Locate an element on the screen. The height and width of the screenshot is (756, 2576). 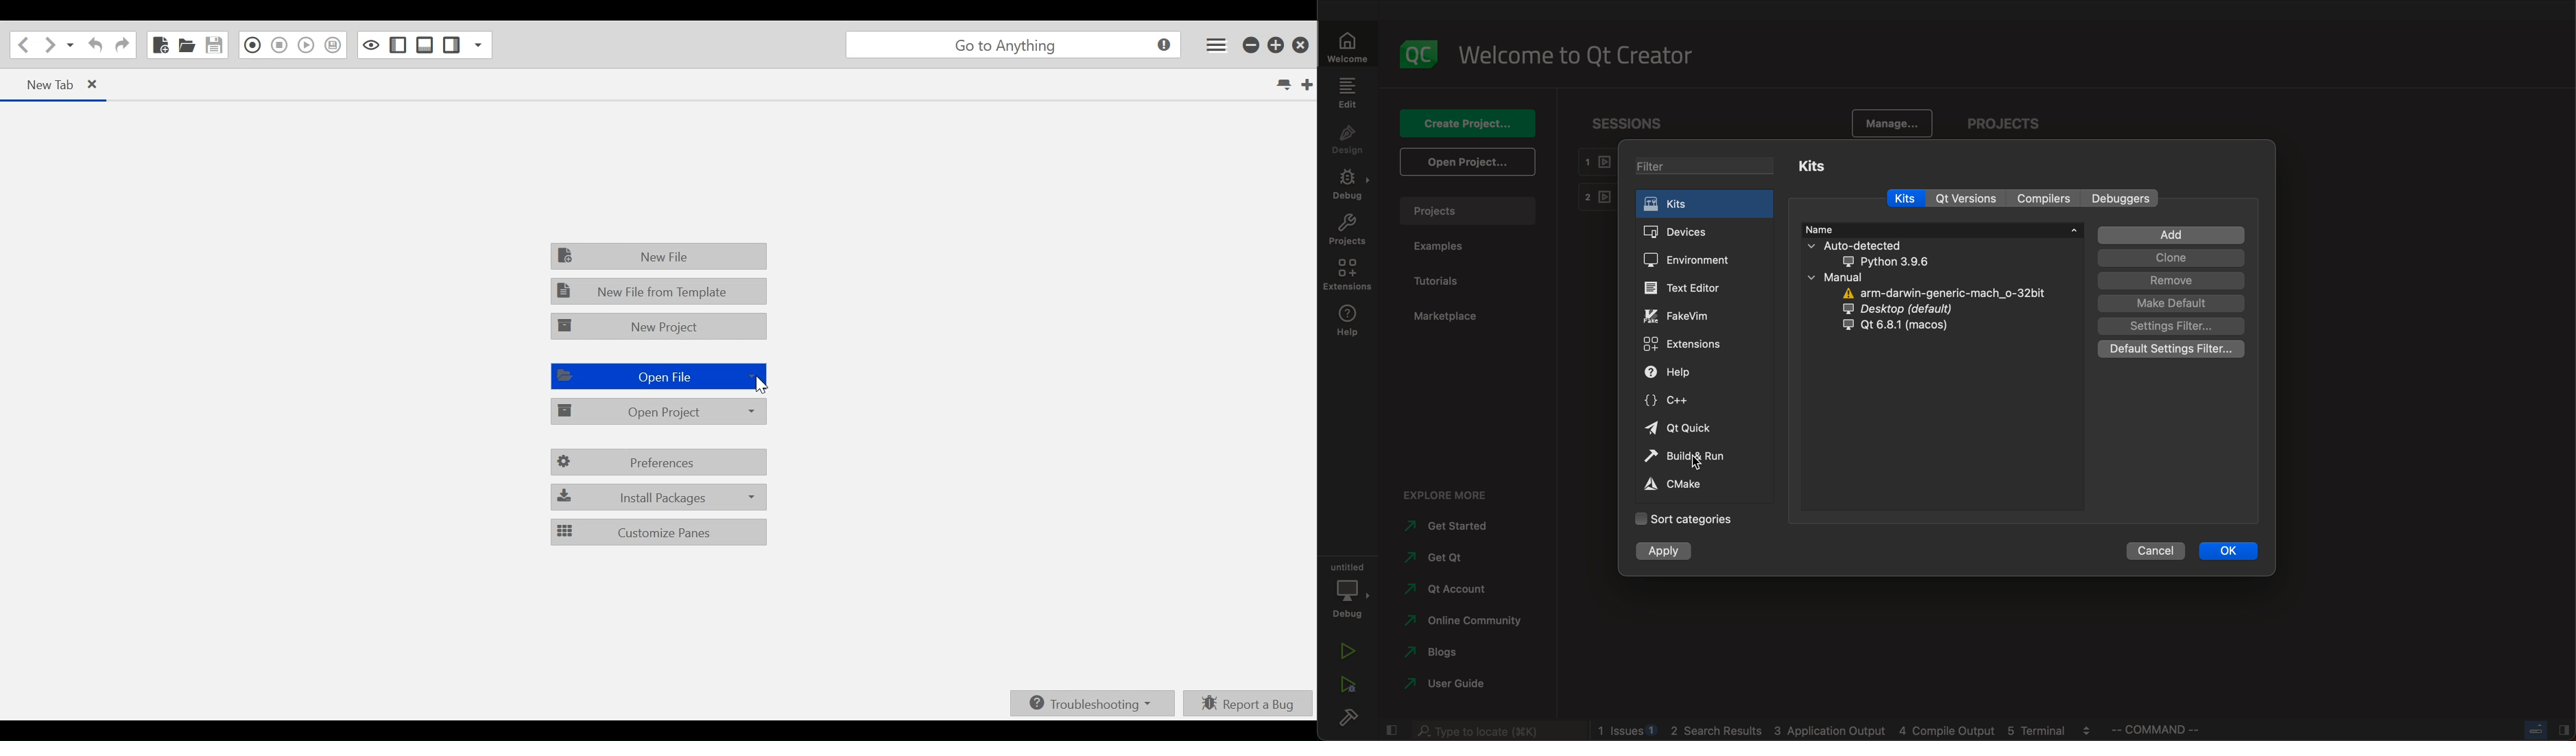
Application menu is located at coordinates (1217, 45).